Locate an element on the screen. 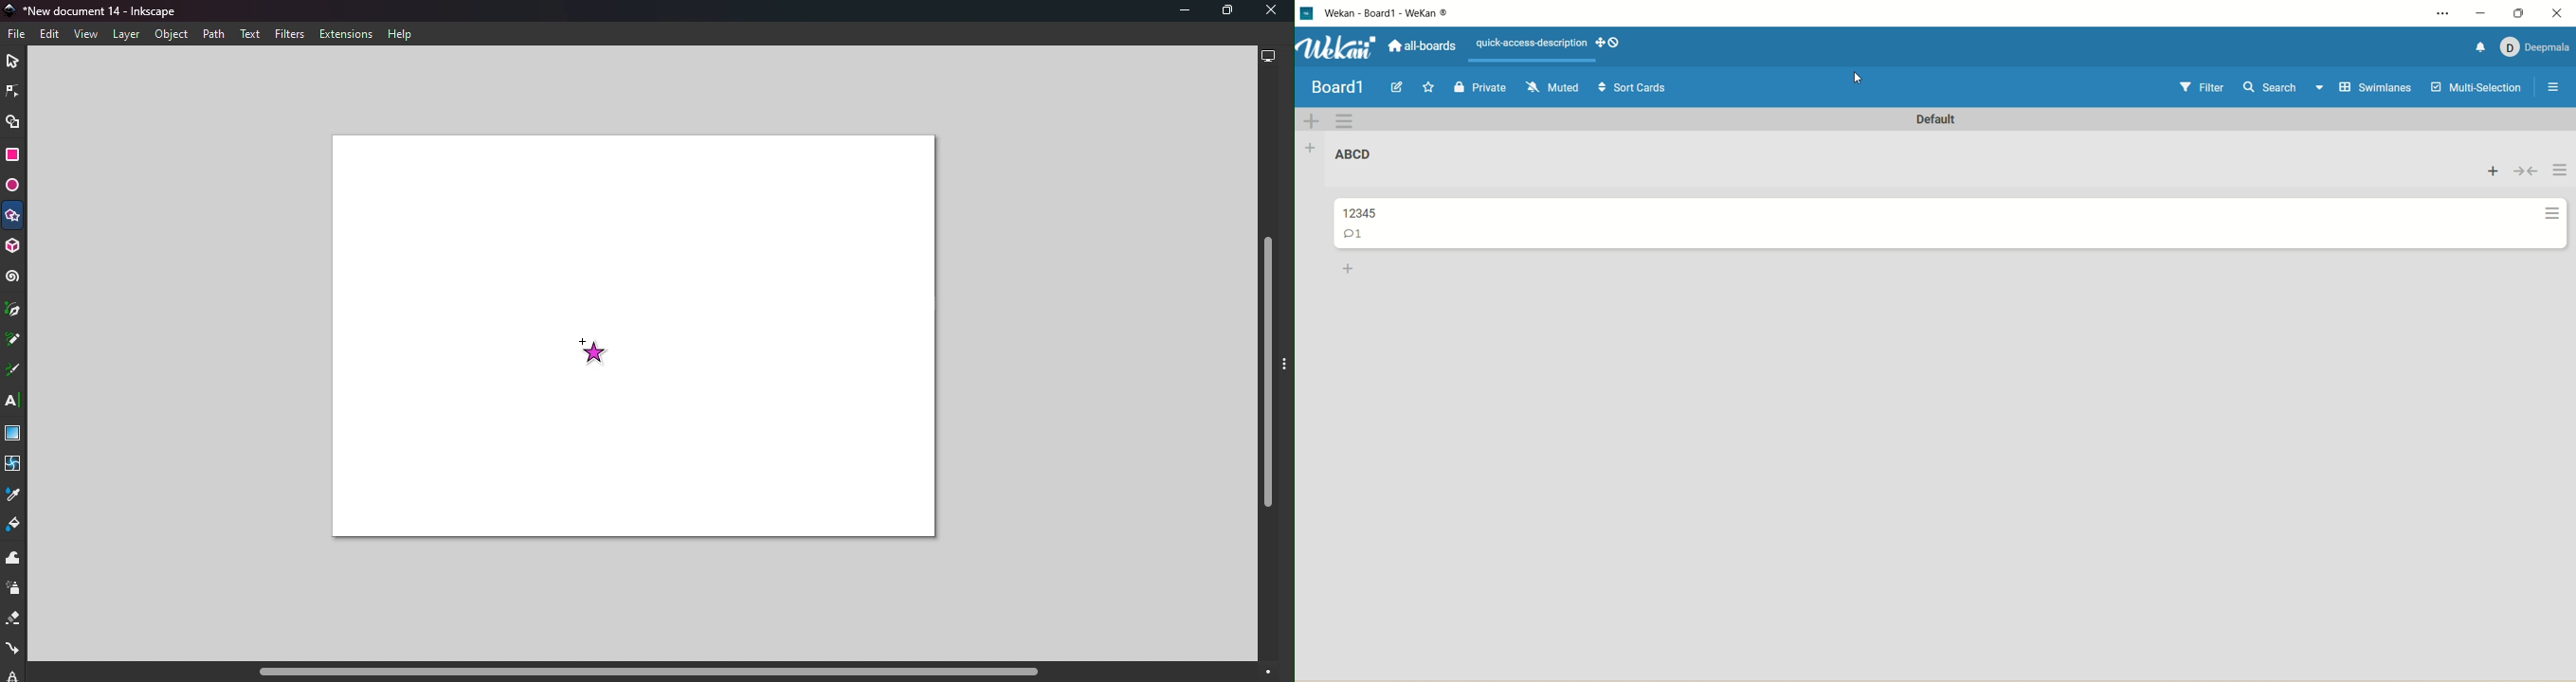 This screenshot has height=700, width=2576. Gradient tool is located at coordinates (14, 435).